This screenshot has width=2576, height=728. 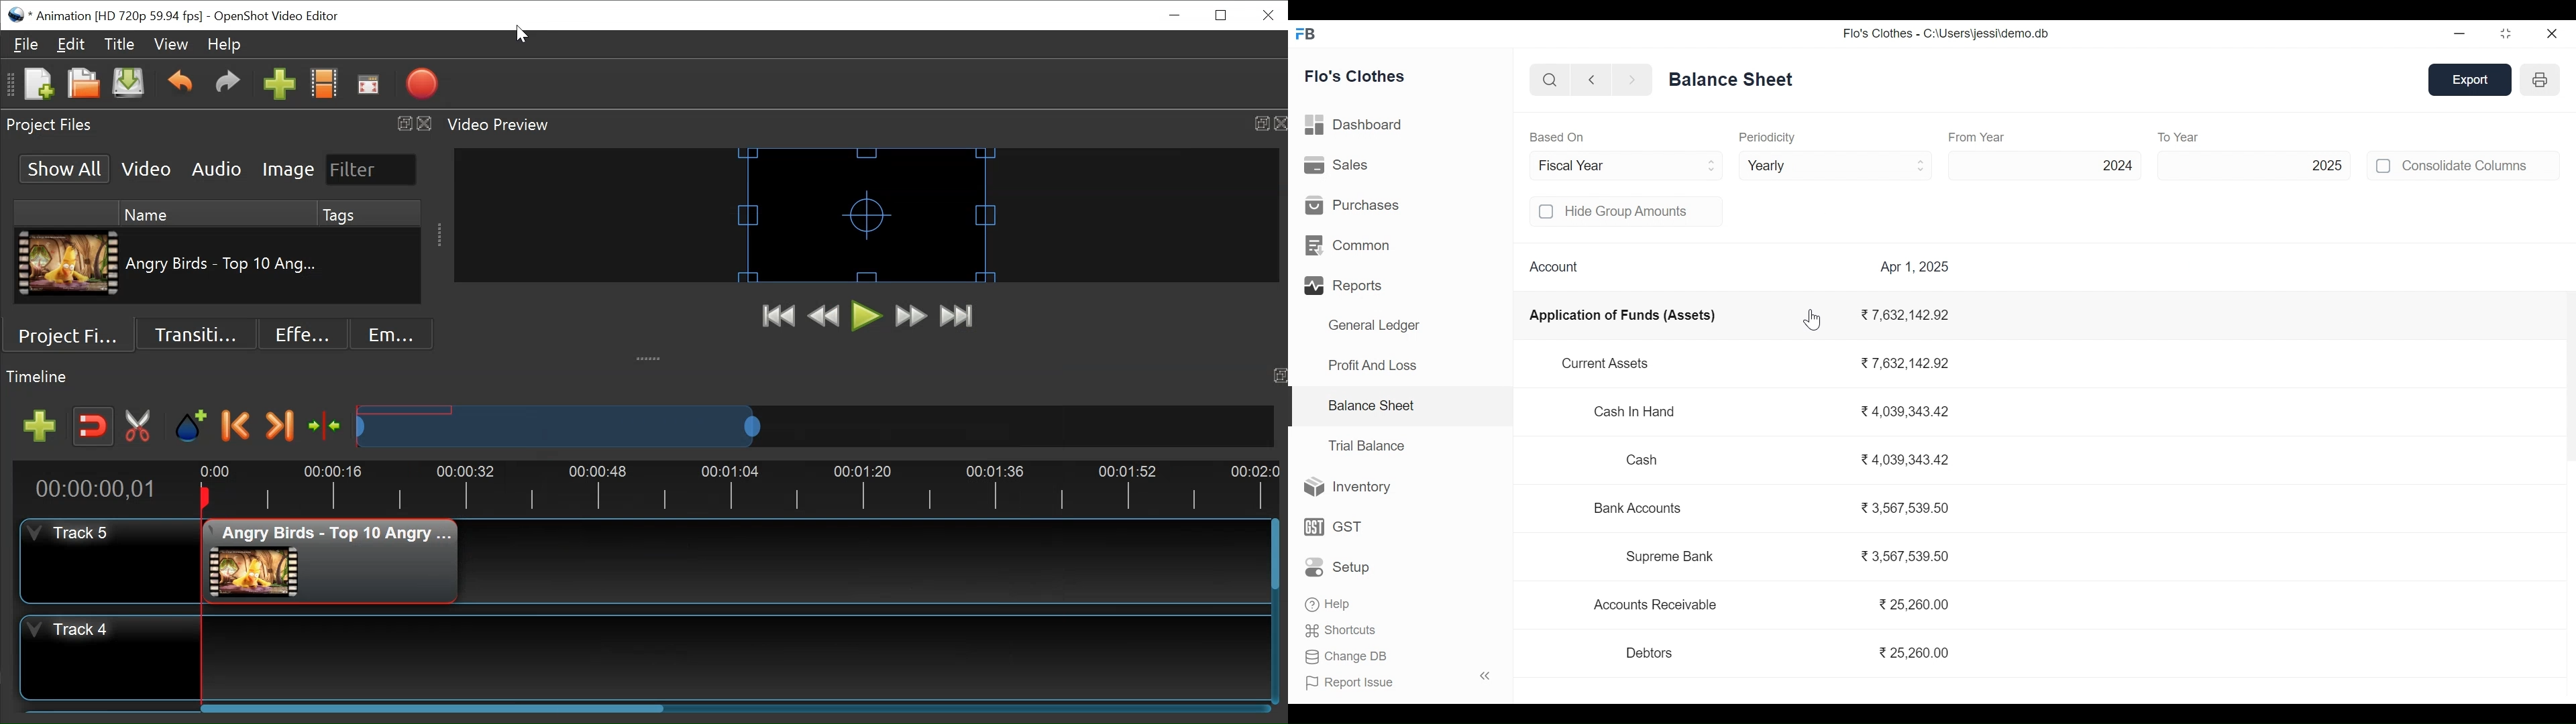 I want to click on Flo's Clothes, so click(x=1356, y=78).